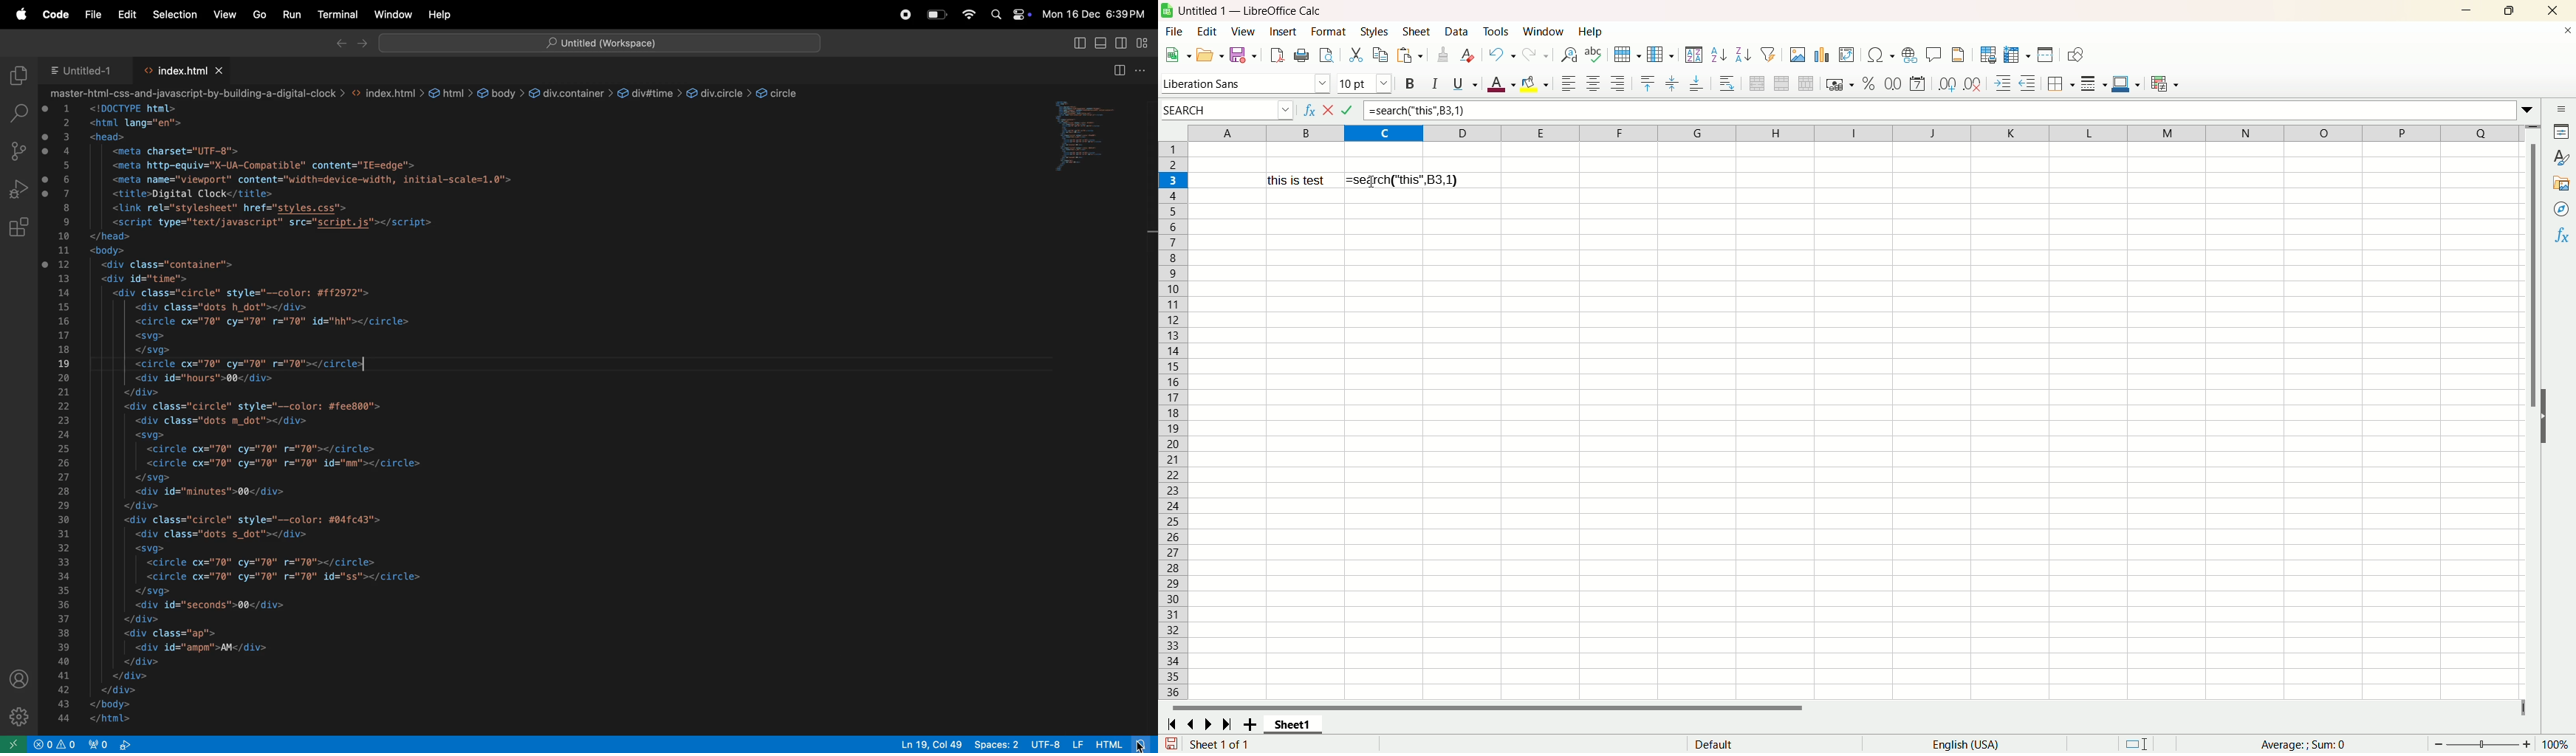  Describe the element at coordinates (1227, 109) in the screenshot. I see `name box` at that location.